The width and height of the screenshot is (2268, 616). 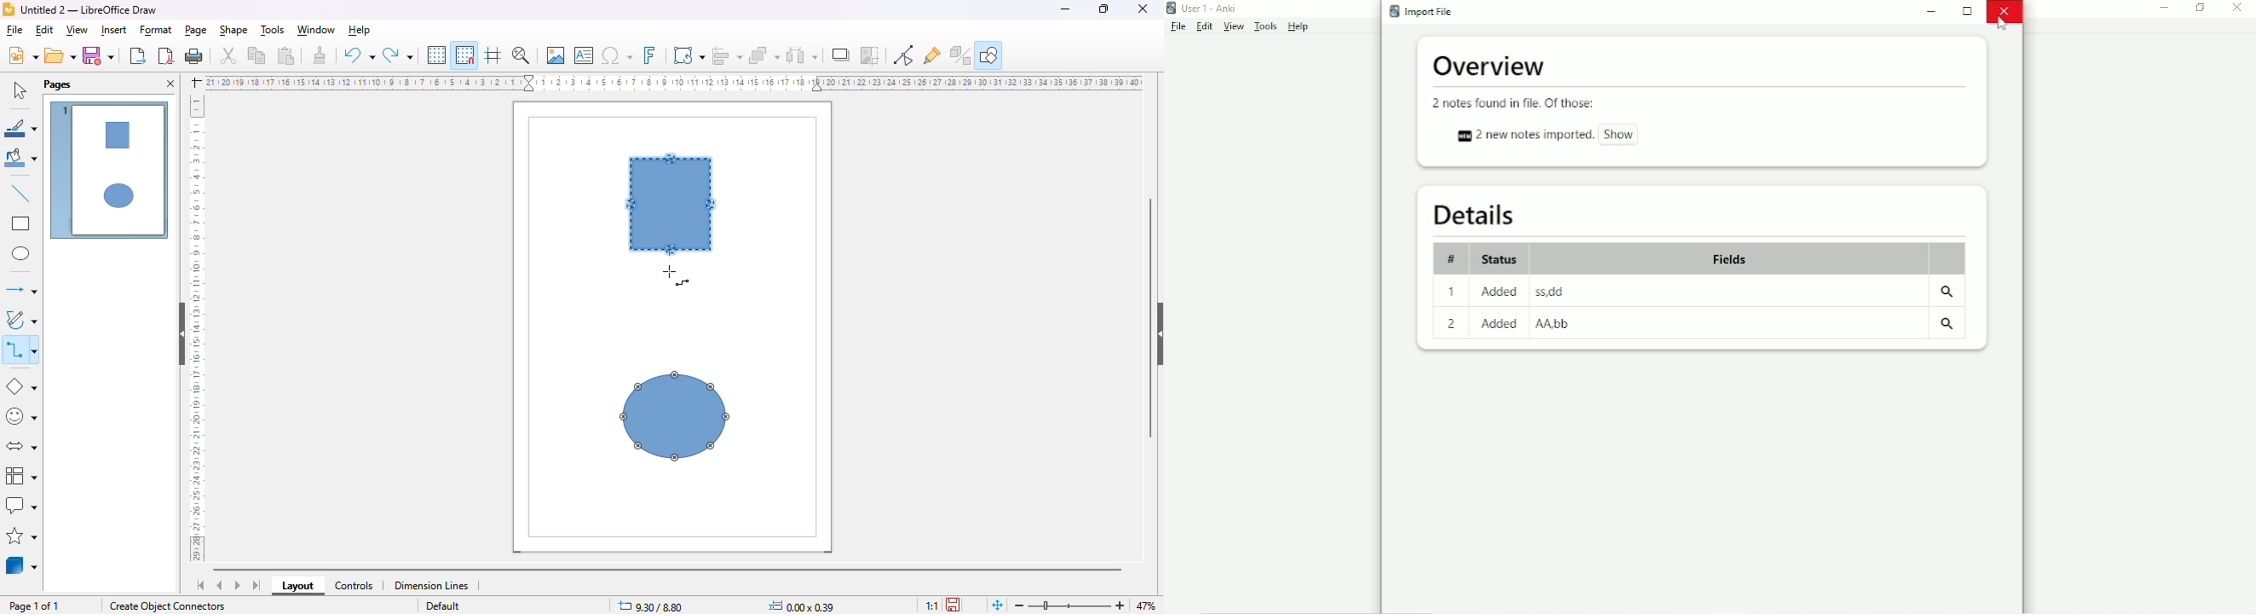 I want to click on Added, so click(x=1498, y=325).